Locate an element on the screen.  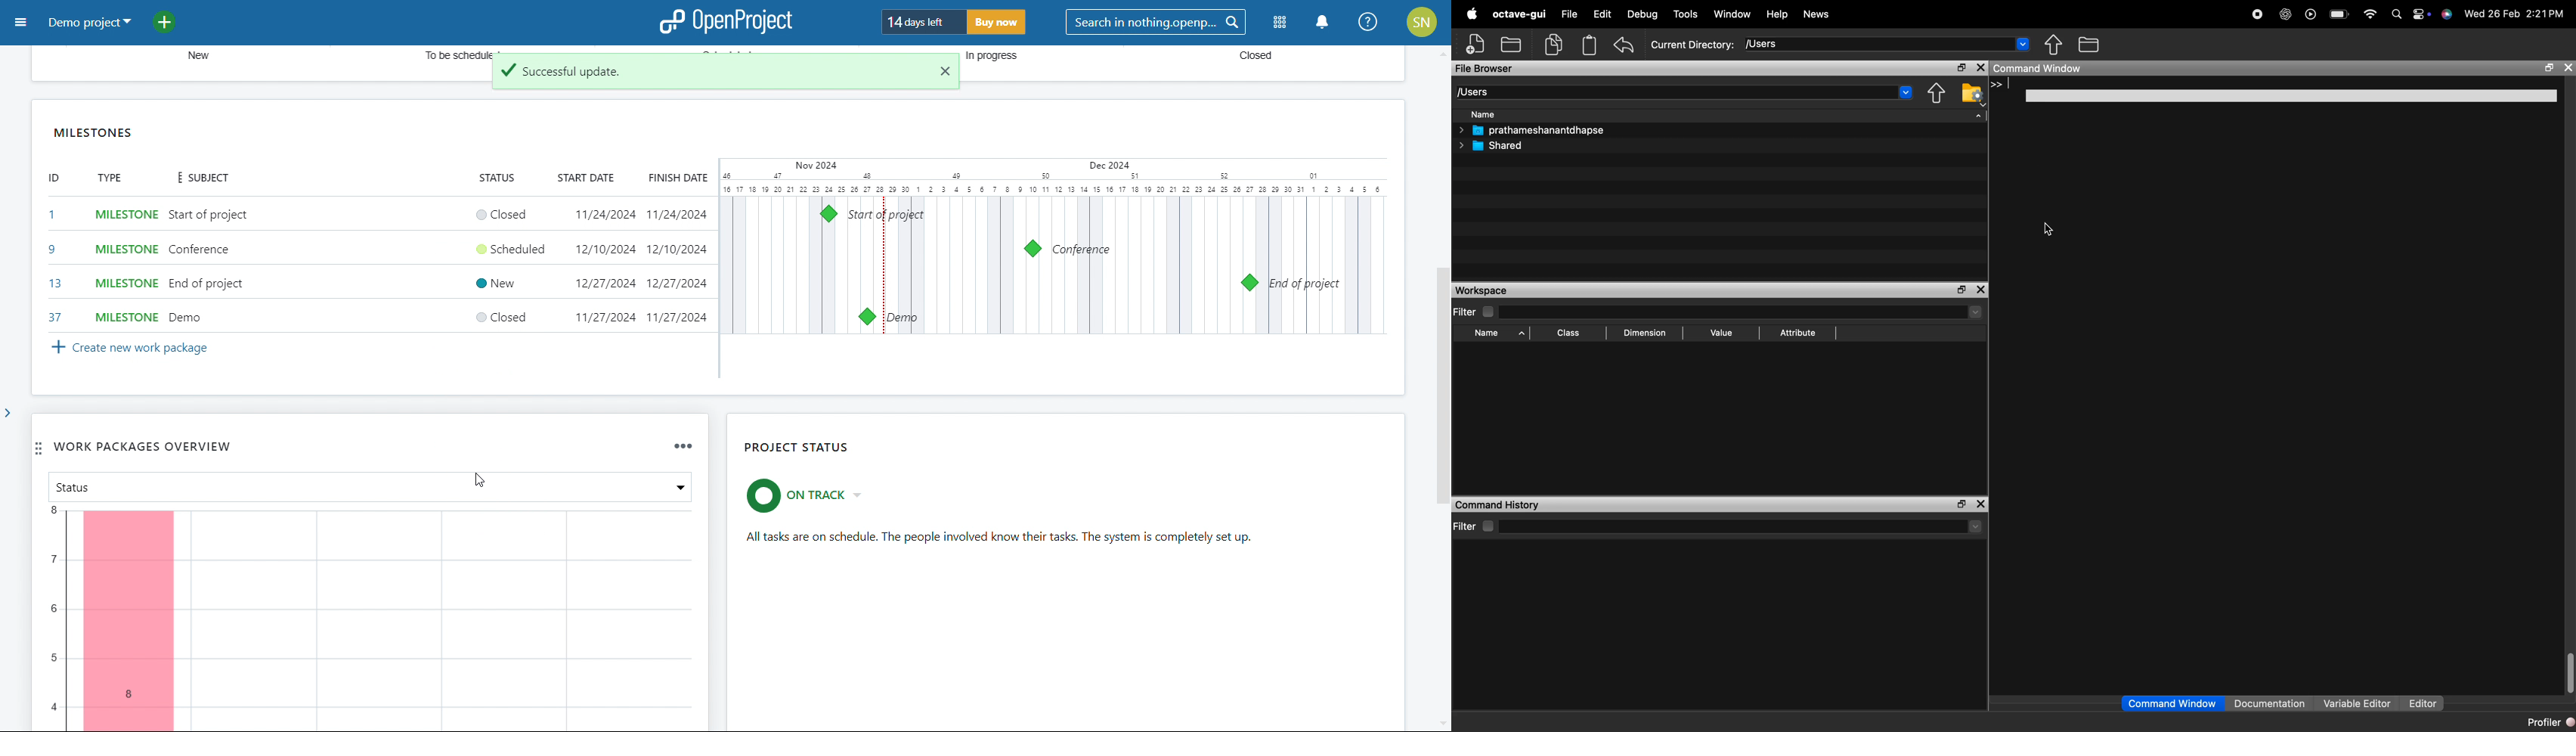
id is located at coordinates (52, 178).